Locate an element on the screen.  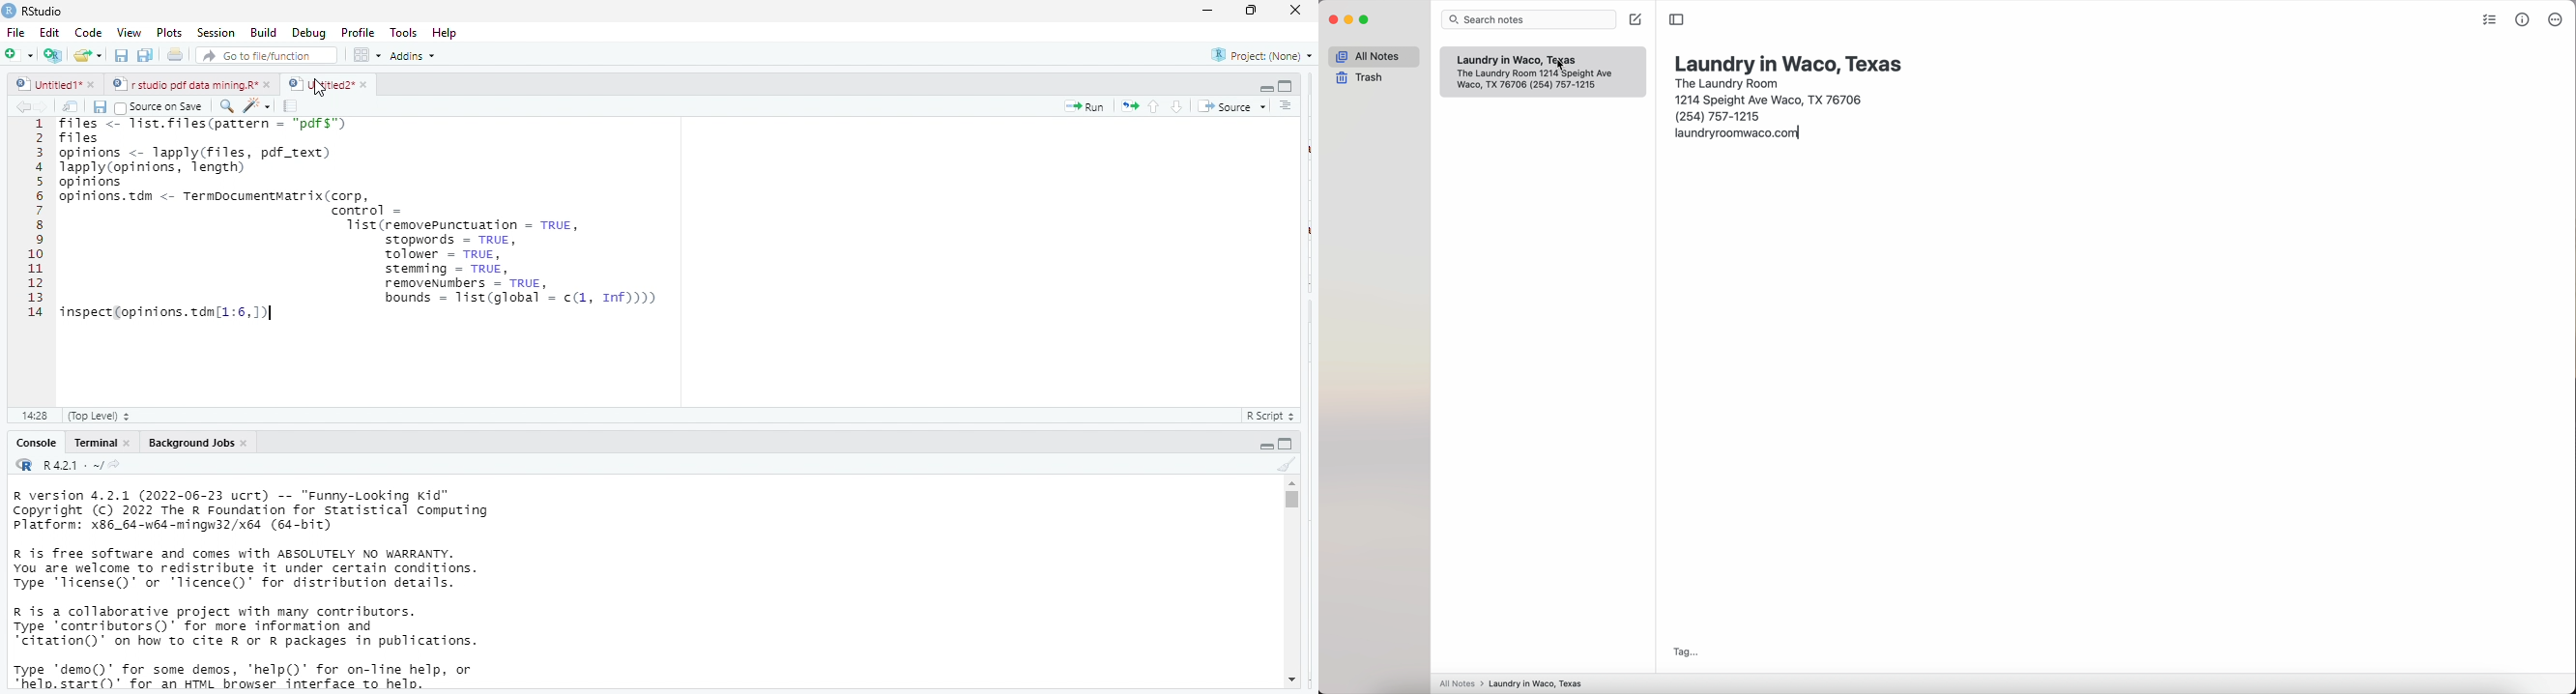
1214 Speight Ave Waco, TX 76706 is located at coordinates (1543, 83).